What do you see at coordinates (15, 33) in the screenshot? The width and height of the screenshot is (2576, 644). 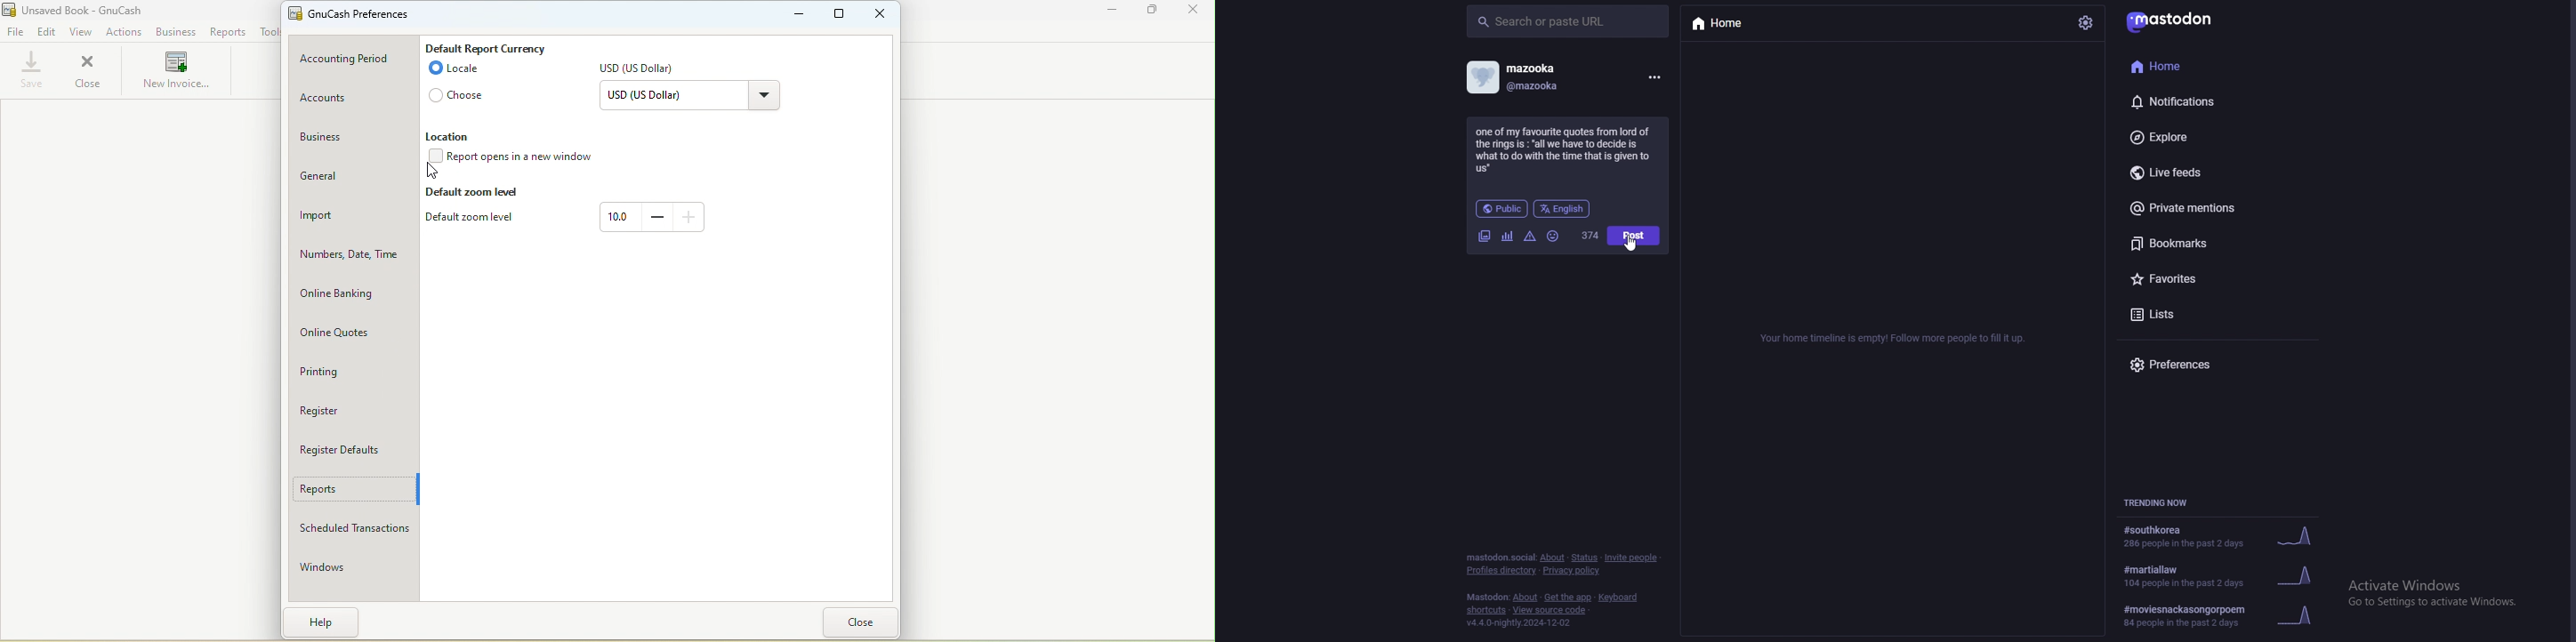 I see `File` at bounding box center [15, 33].